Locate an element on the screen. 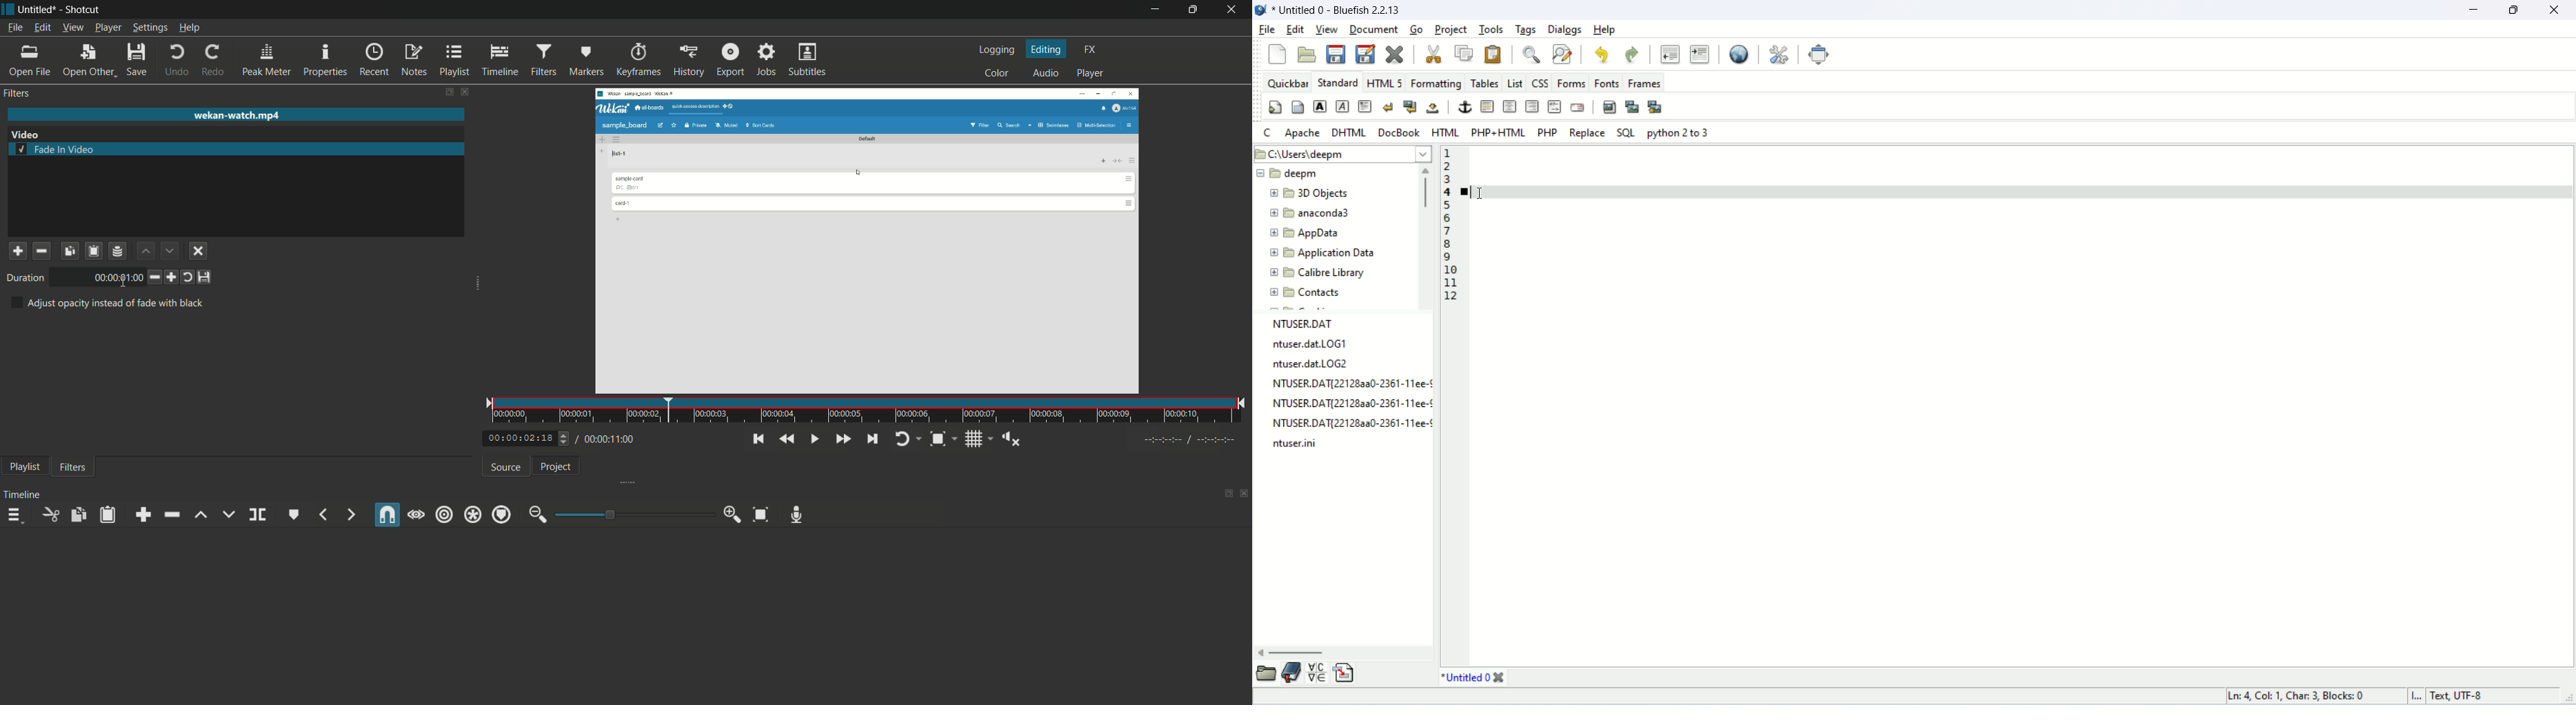  skip to the next point is located at coordinates (872, 439).